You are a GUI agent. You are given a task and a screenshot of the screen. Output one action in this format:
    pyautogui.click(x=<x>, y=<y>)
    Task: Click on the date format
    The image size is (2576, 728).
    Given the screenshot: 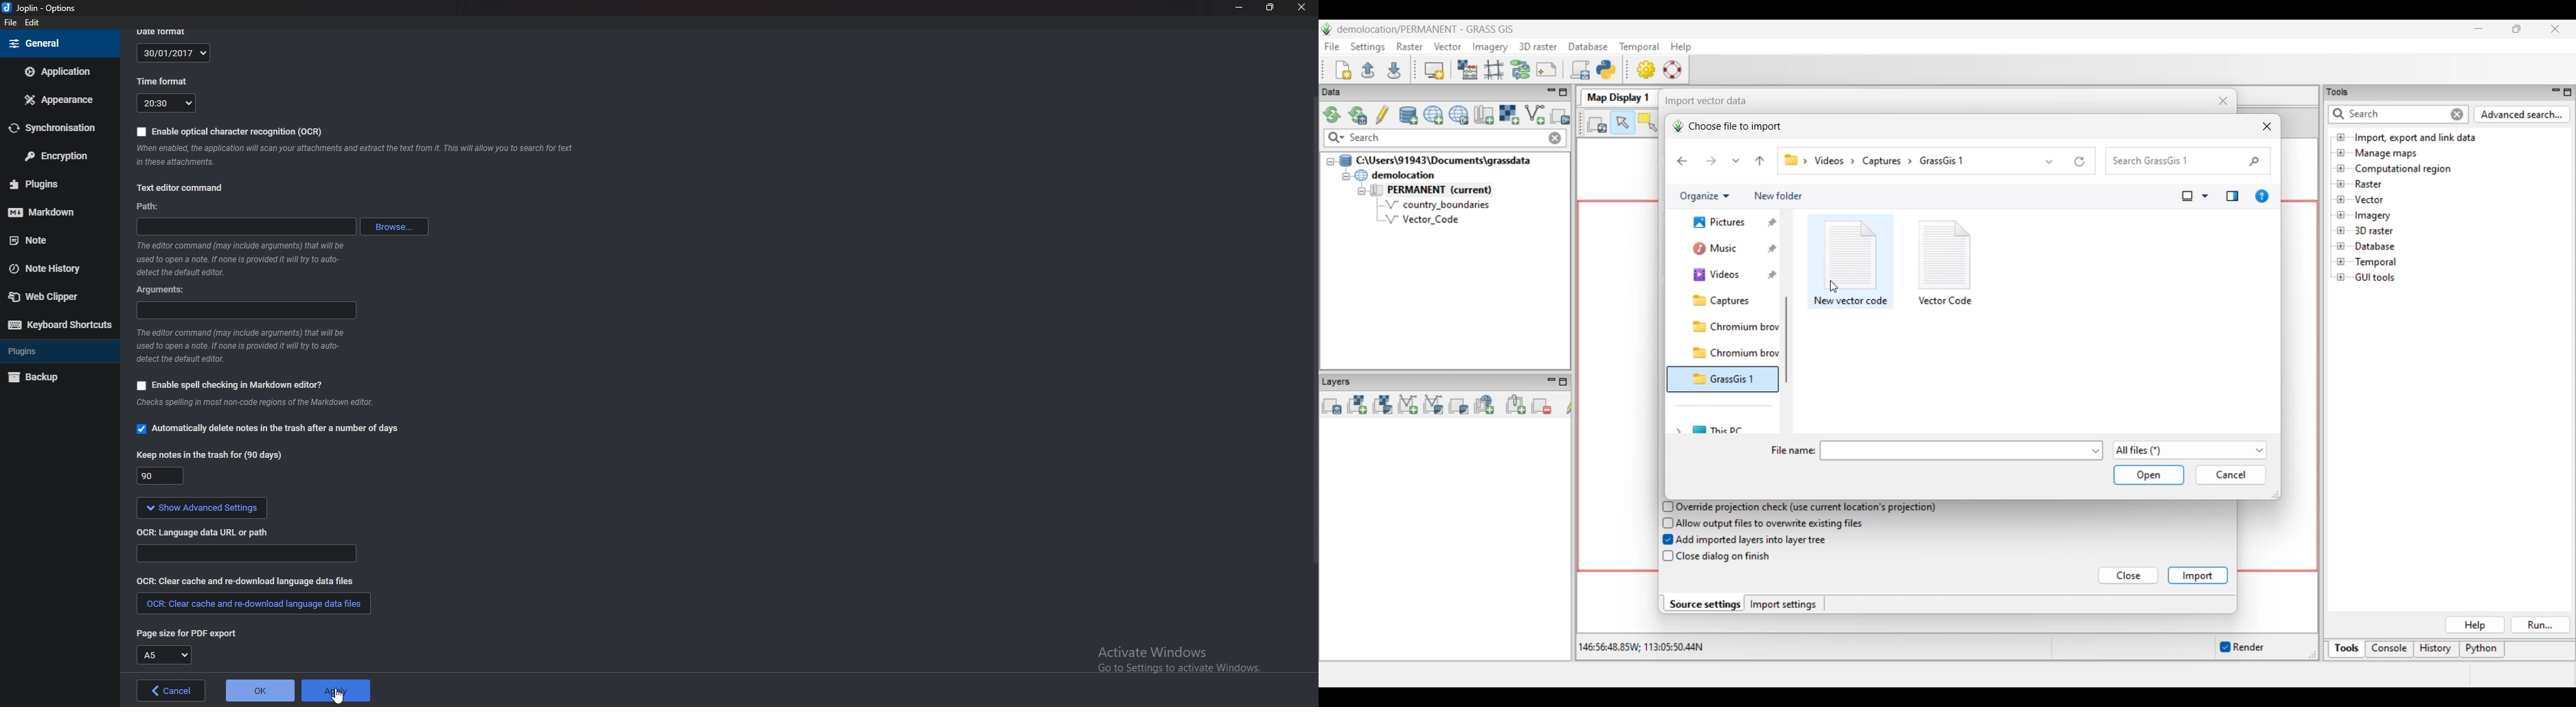 What is the action you would take?
    pyautogui.click(x=178, y=33)
    